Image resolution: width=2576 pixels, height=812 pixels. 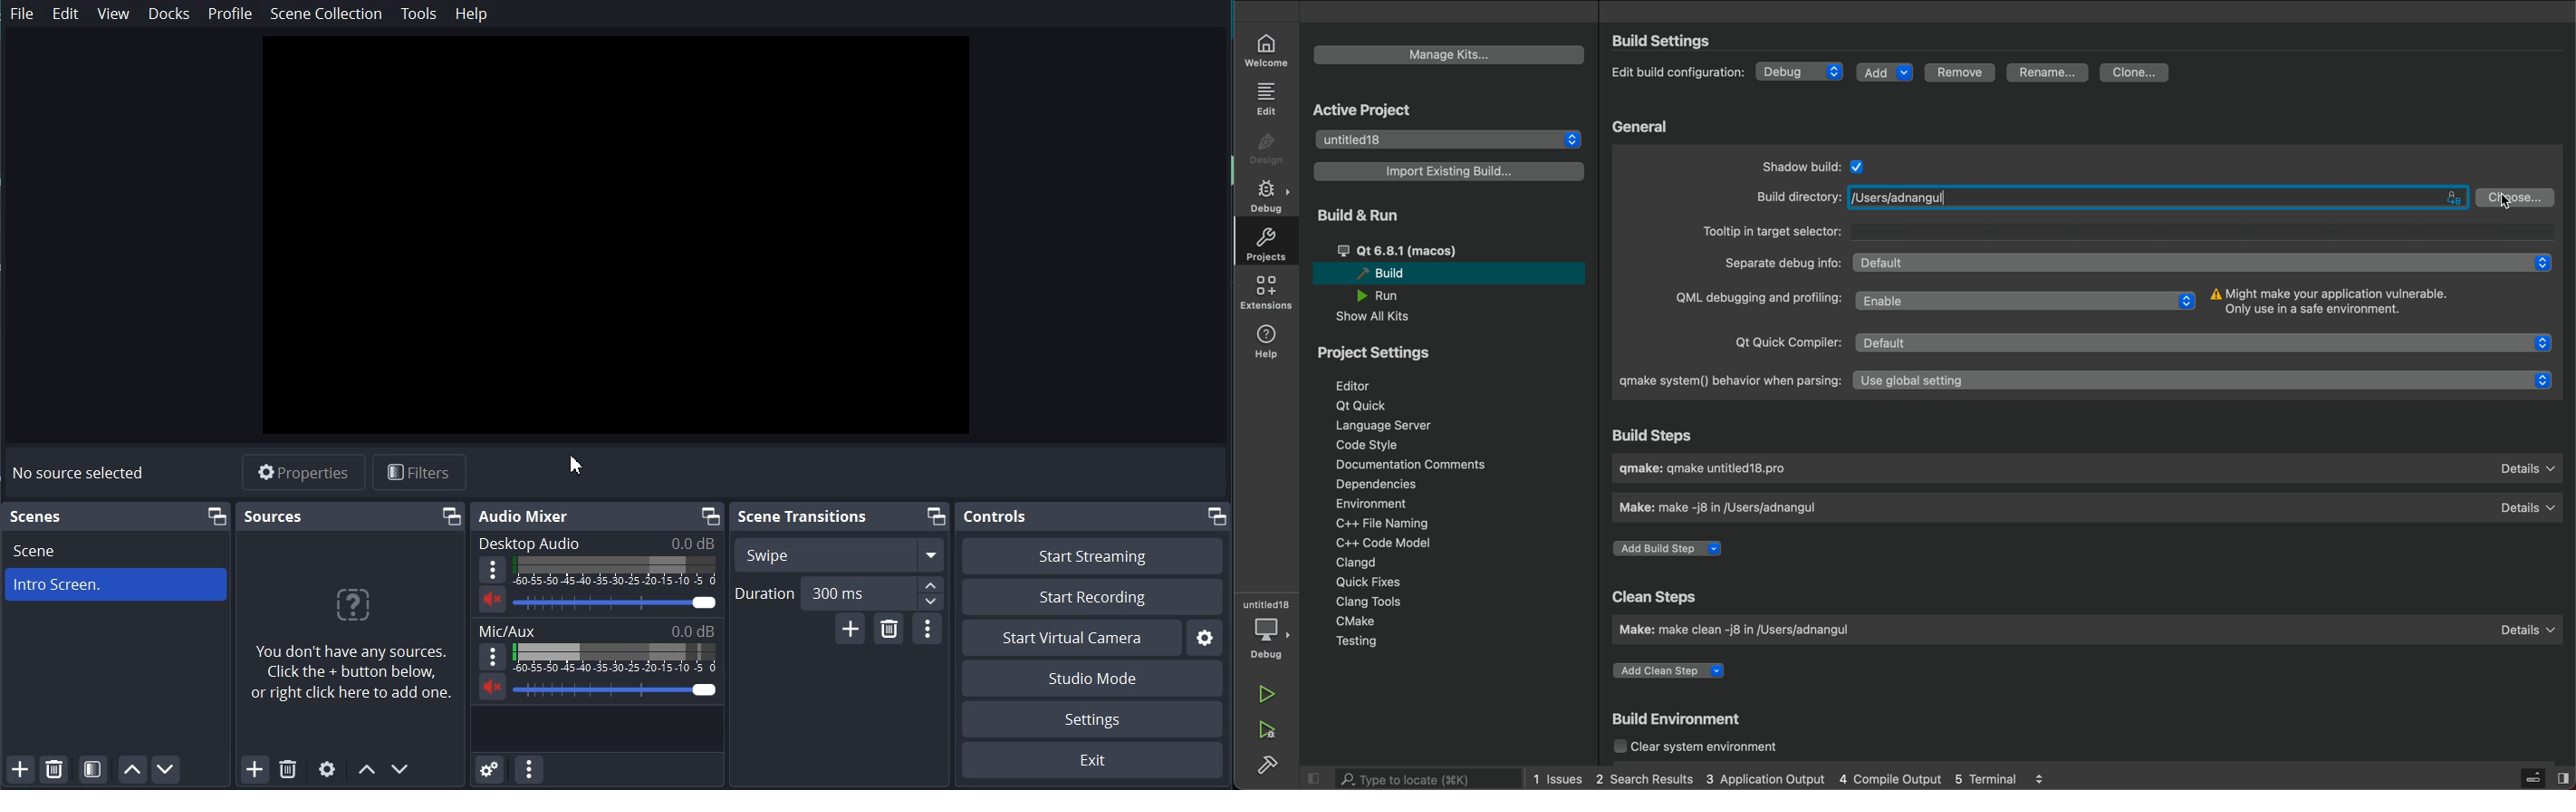 I want to click on cmake, so click(x=1359, y=621).